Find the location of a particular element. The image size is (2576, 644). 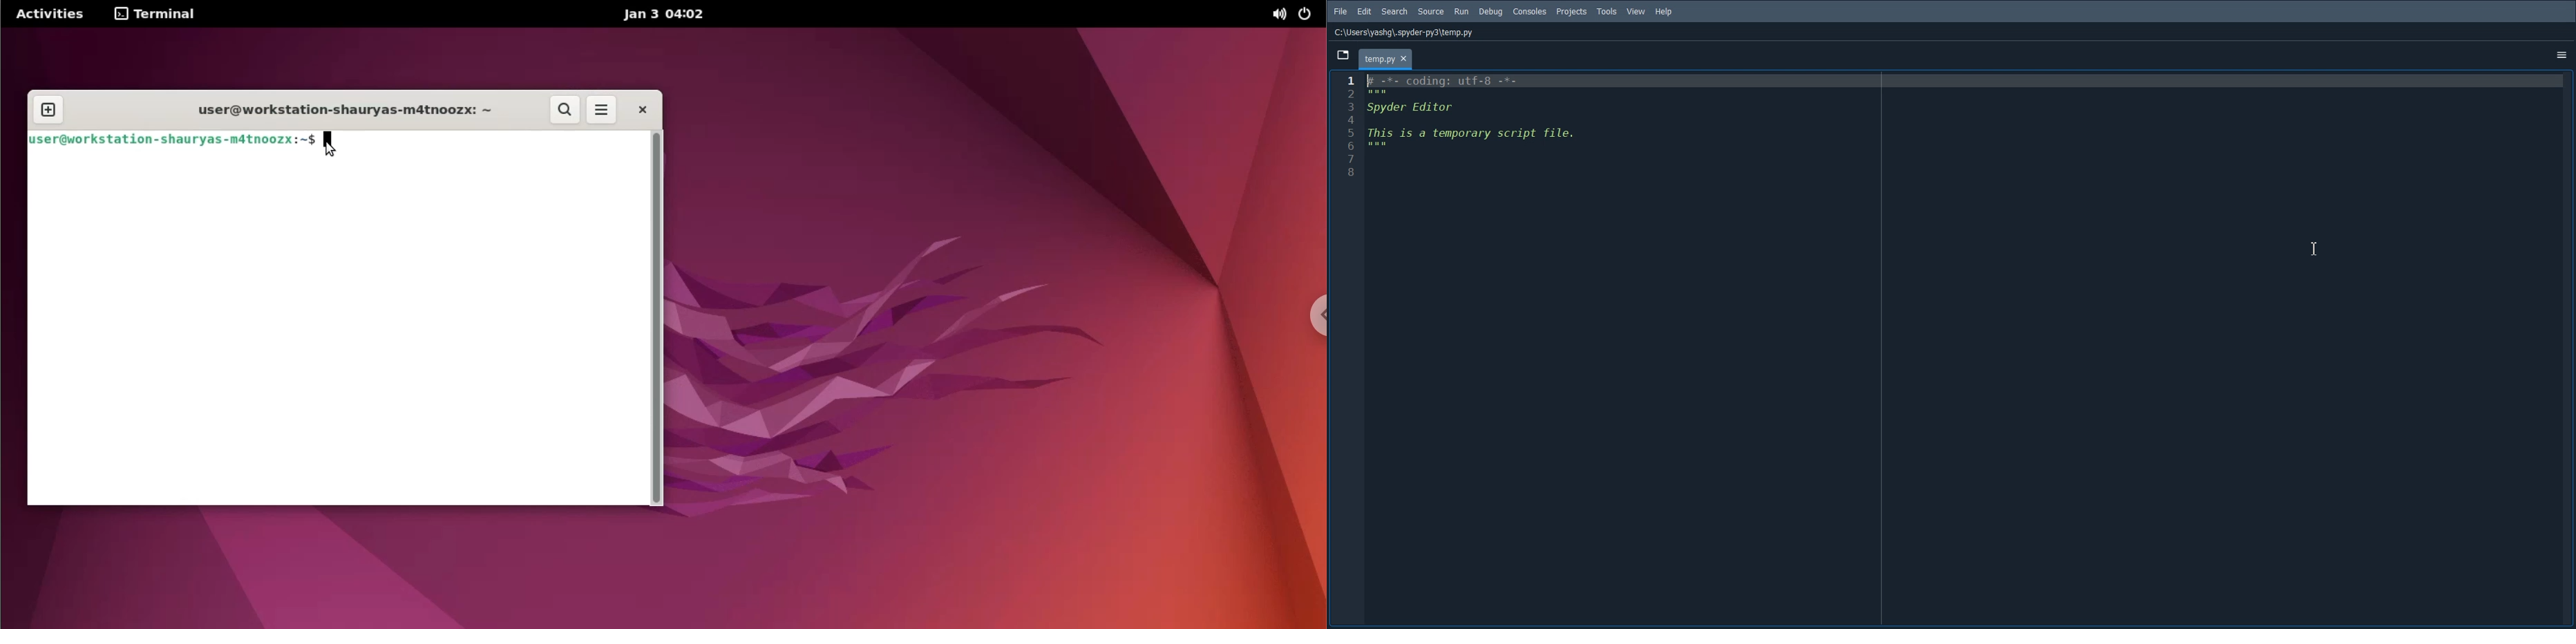

Tools is located at coordinates (1607, 12).